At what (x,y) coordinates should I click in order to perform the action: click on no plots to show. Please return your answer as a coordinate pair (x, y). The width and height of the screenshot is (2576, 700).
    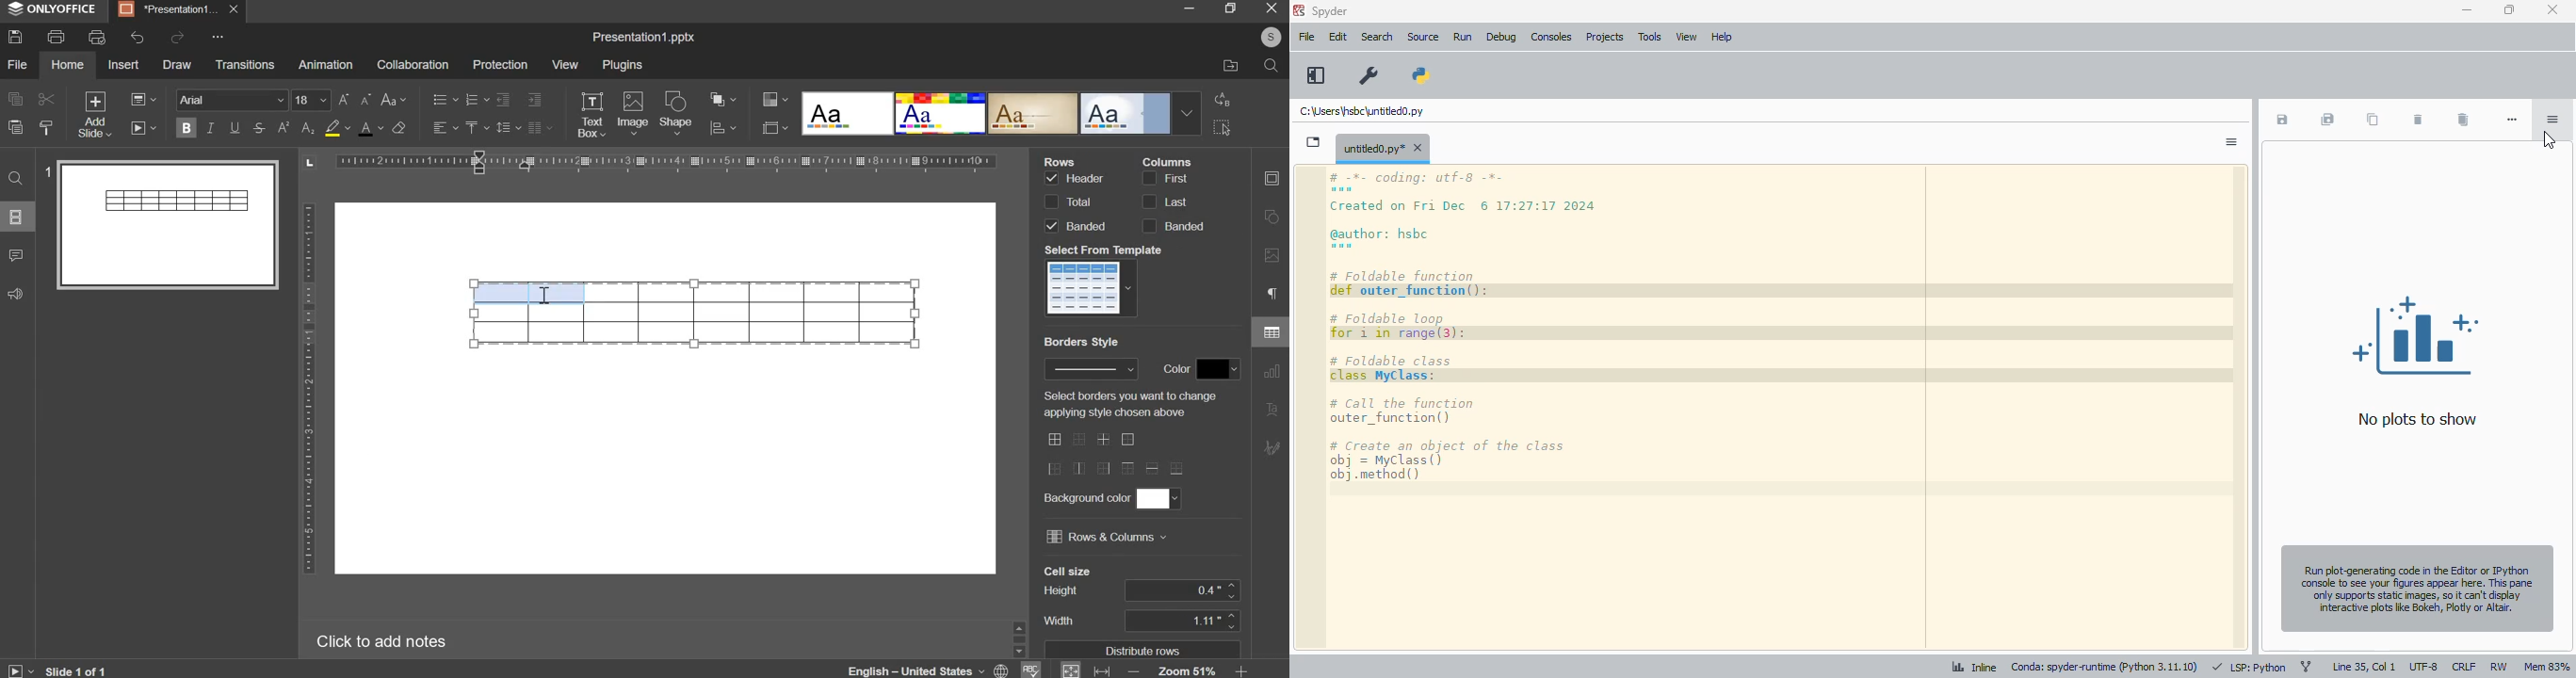
    Looking at the image, I should click on (2417, 361).